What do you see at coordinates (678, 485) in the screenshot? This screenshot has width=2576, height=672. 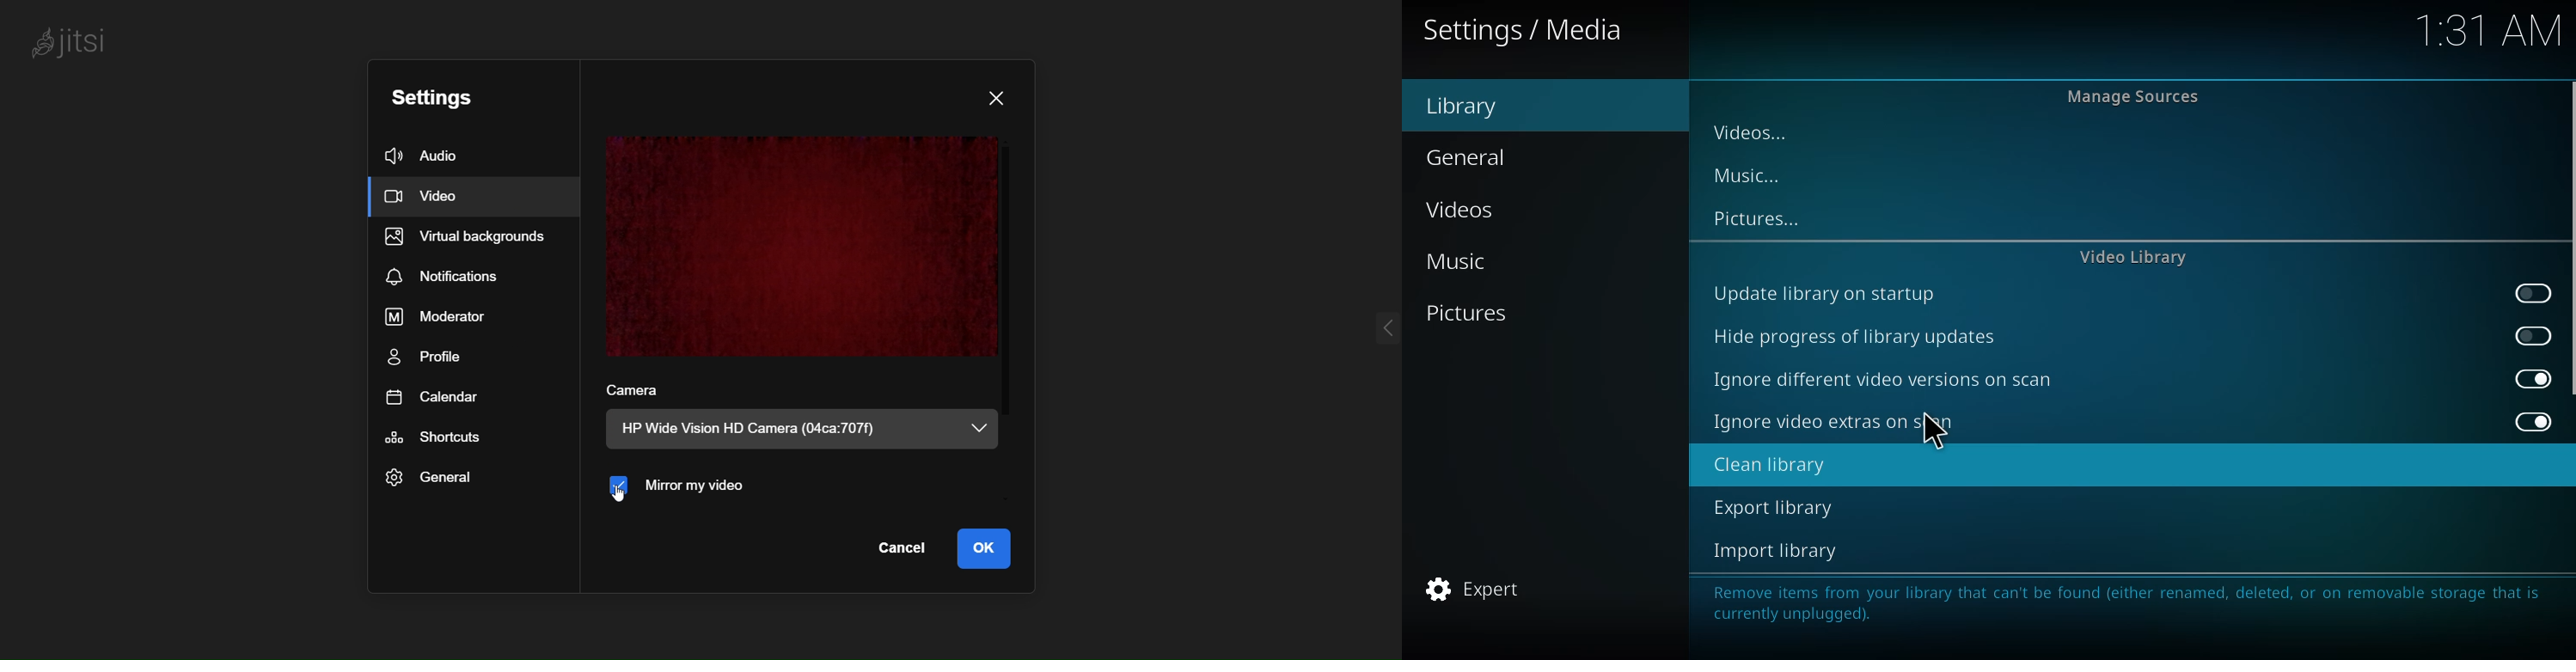 I see `mirror my video` at bounding box center [678, 485].